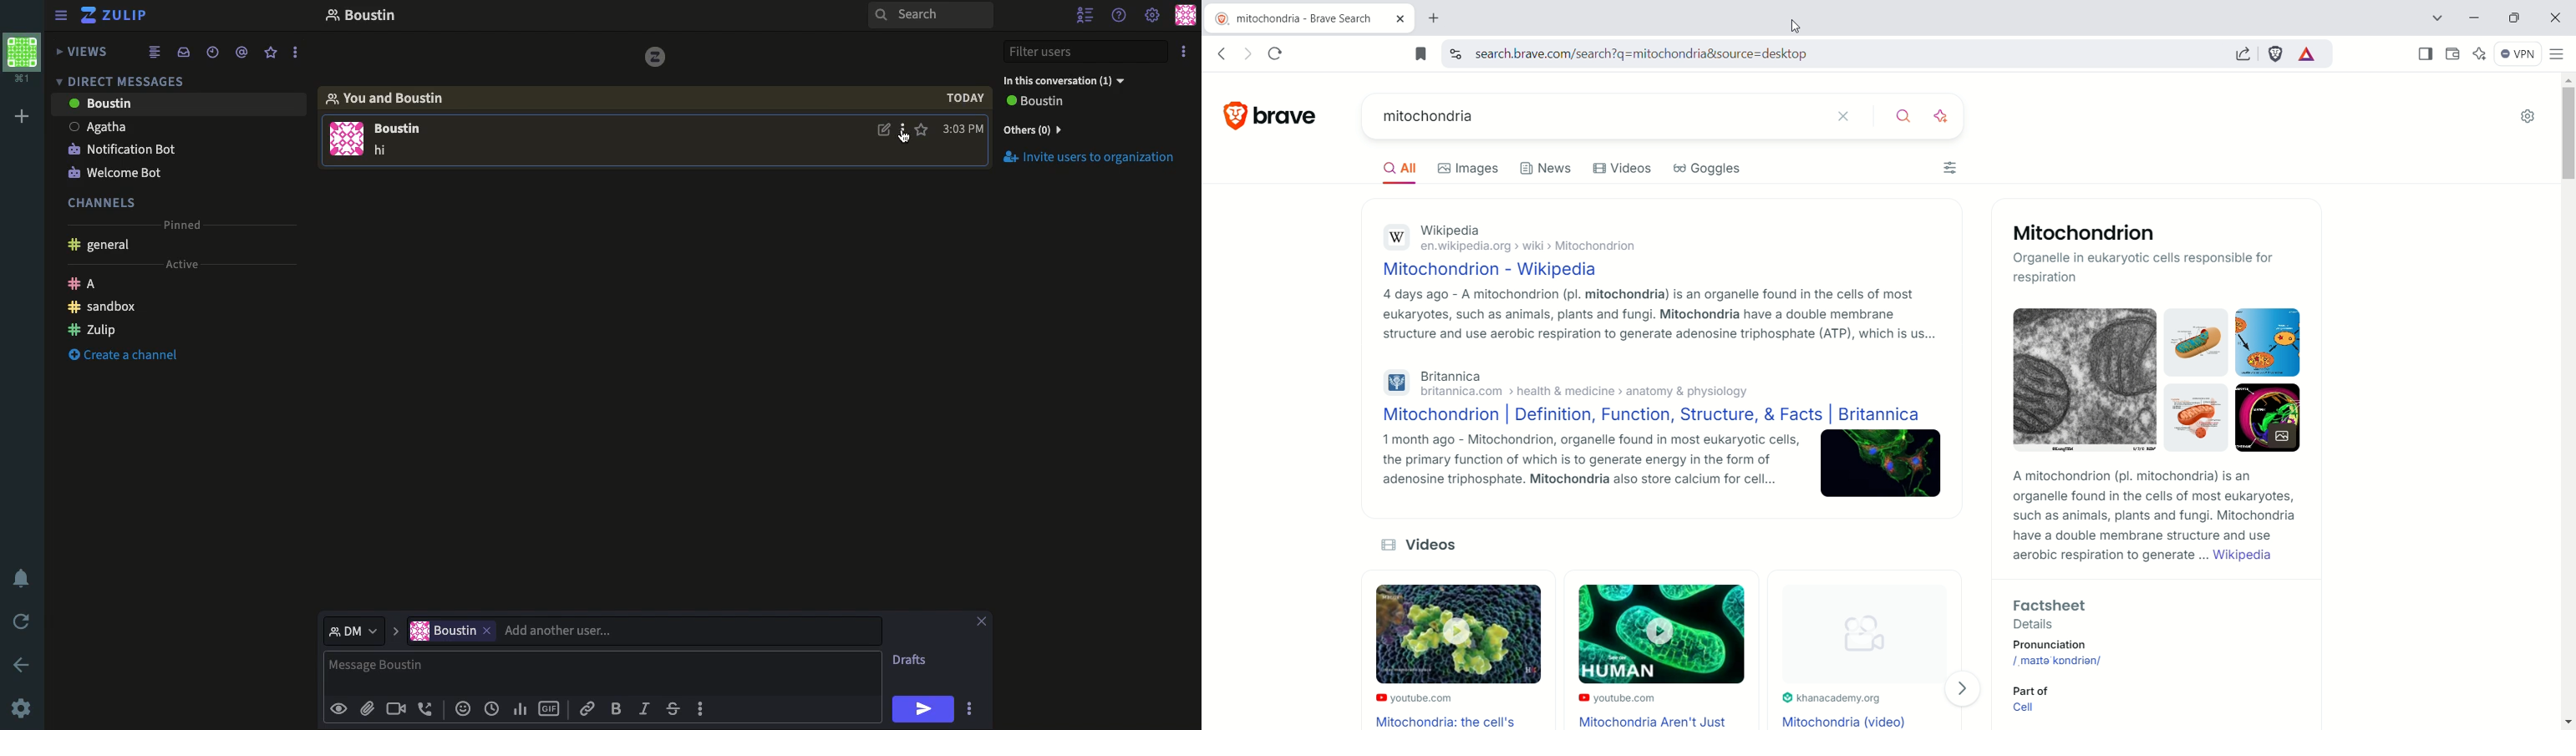 The height and width of the screenshot is (756, 2576). Describe the element at coordinates (176, 124) in the screenshot. I see `User` at that location.